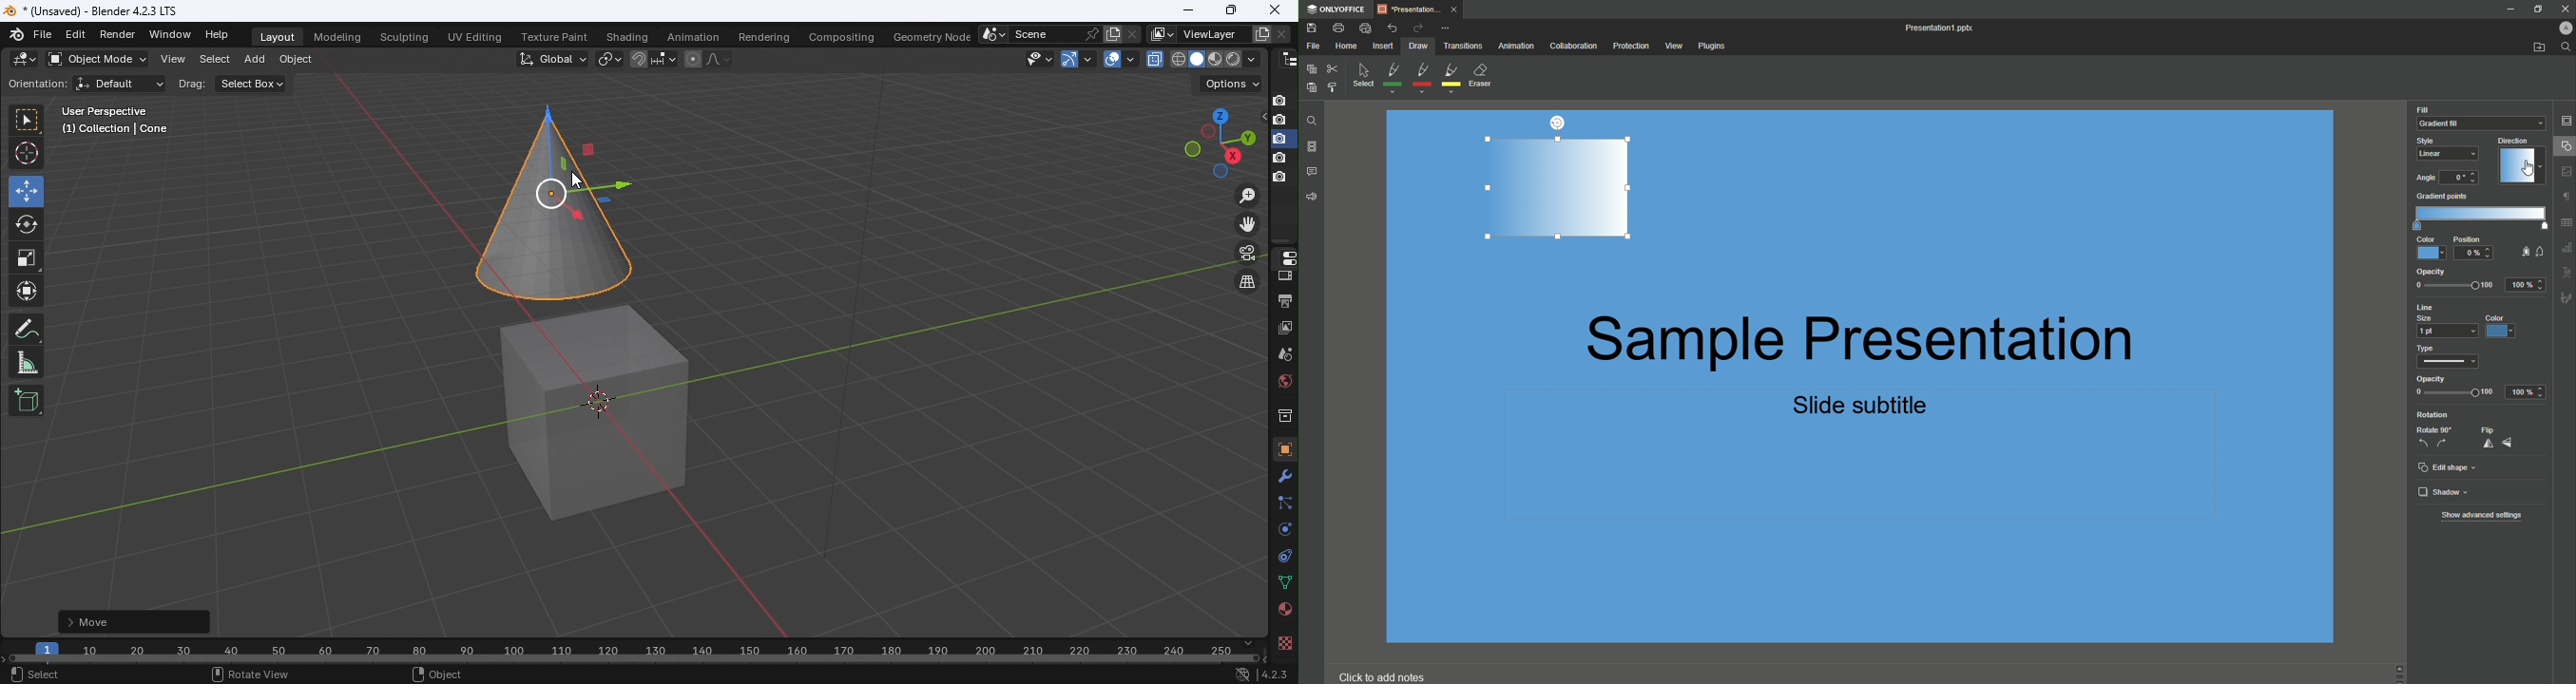  I want to click on Orientation, so click(34, 85).